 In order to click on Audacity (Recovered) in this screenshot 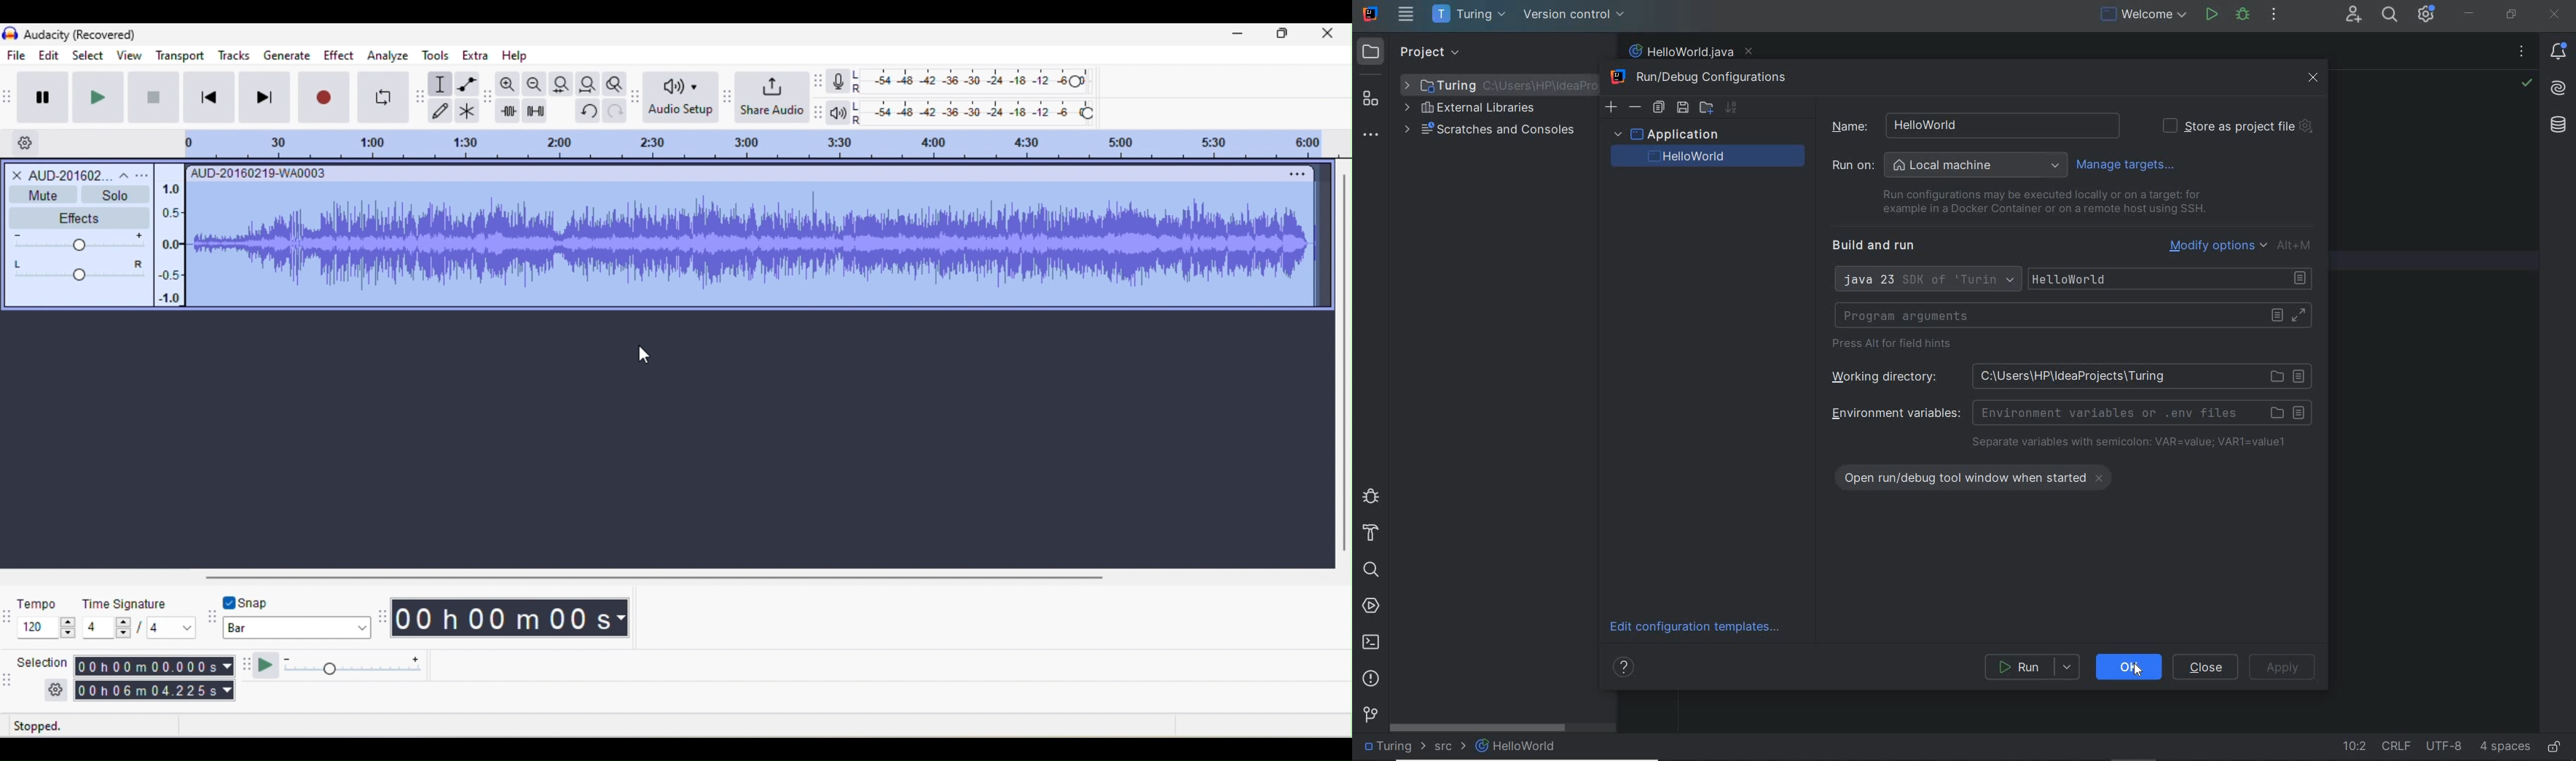, I will do `click(80, 35)`.